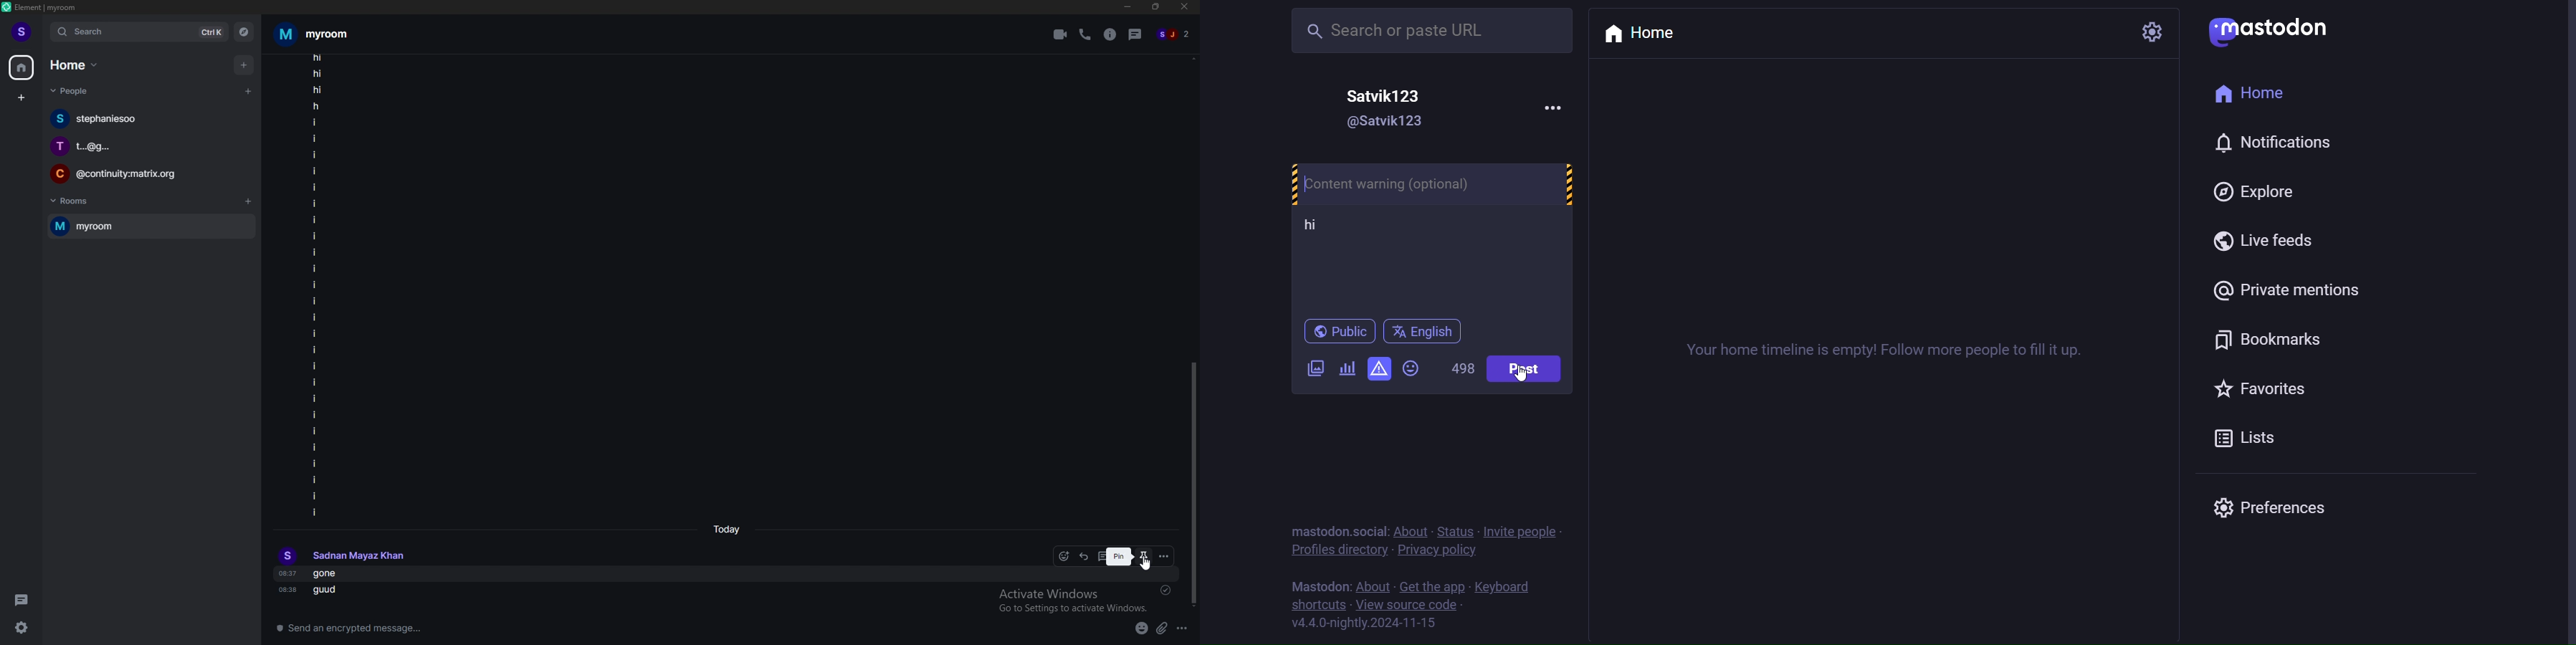 The width and height of the screenshot is (2576, 672). I want to click on options, so click(1164, 556).